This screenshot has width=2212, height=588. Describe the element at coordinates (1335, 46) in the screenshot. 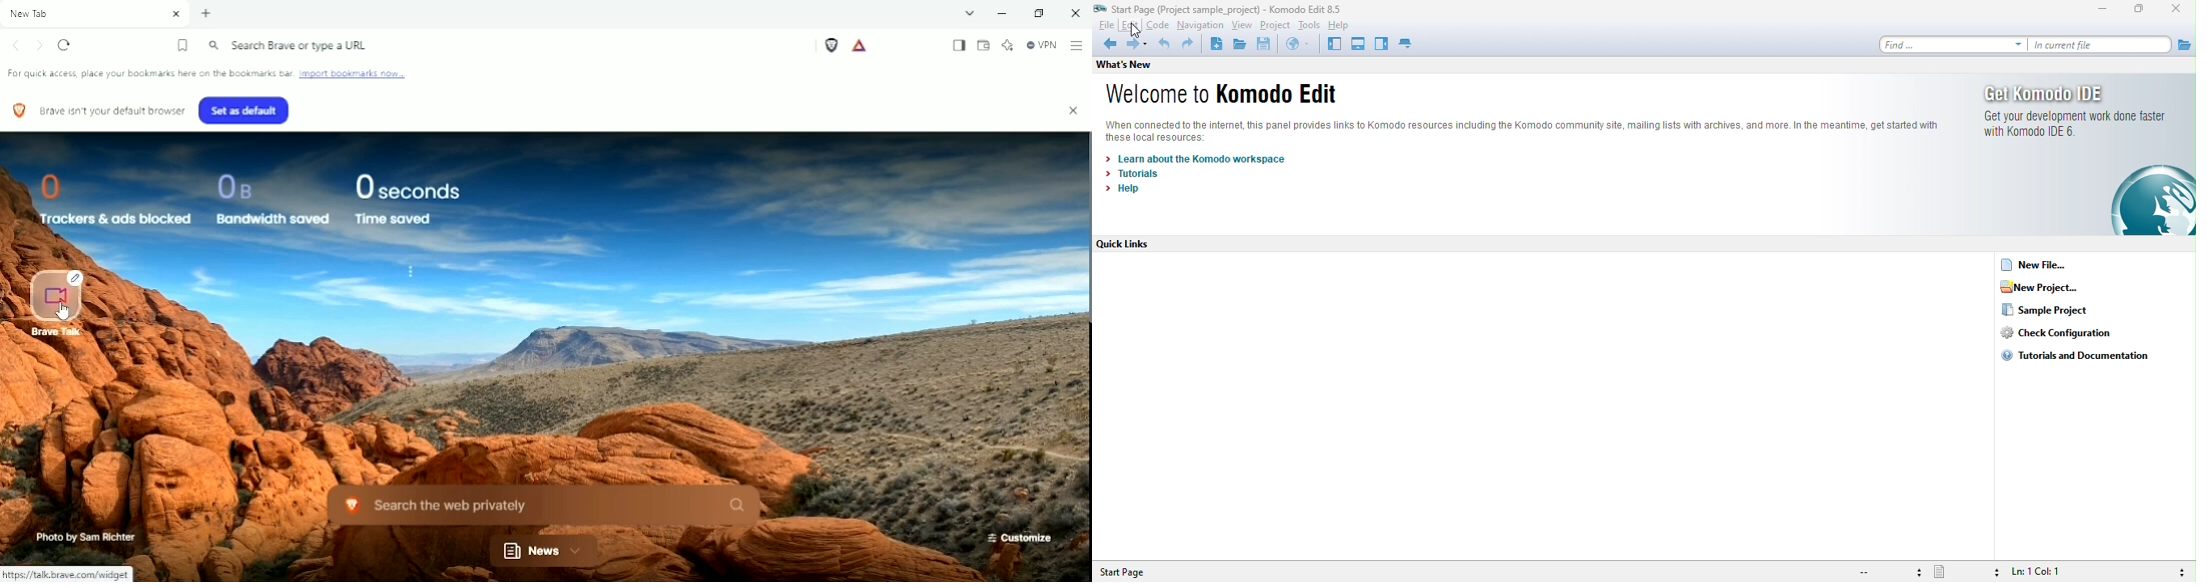

I see `left pane` at that location.